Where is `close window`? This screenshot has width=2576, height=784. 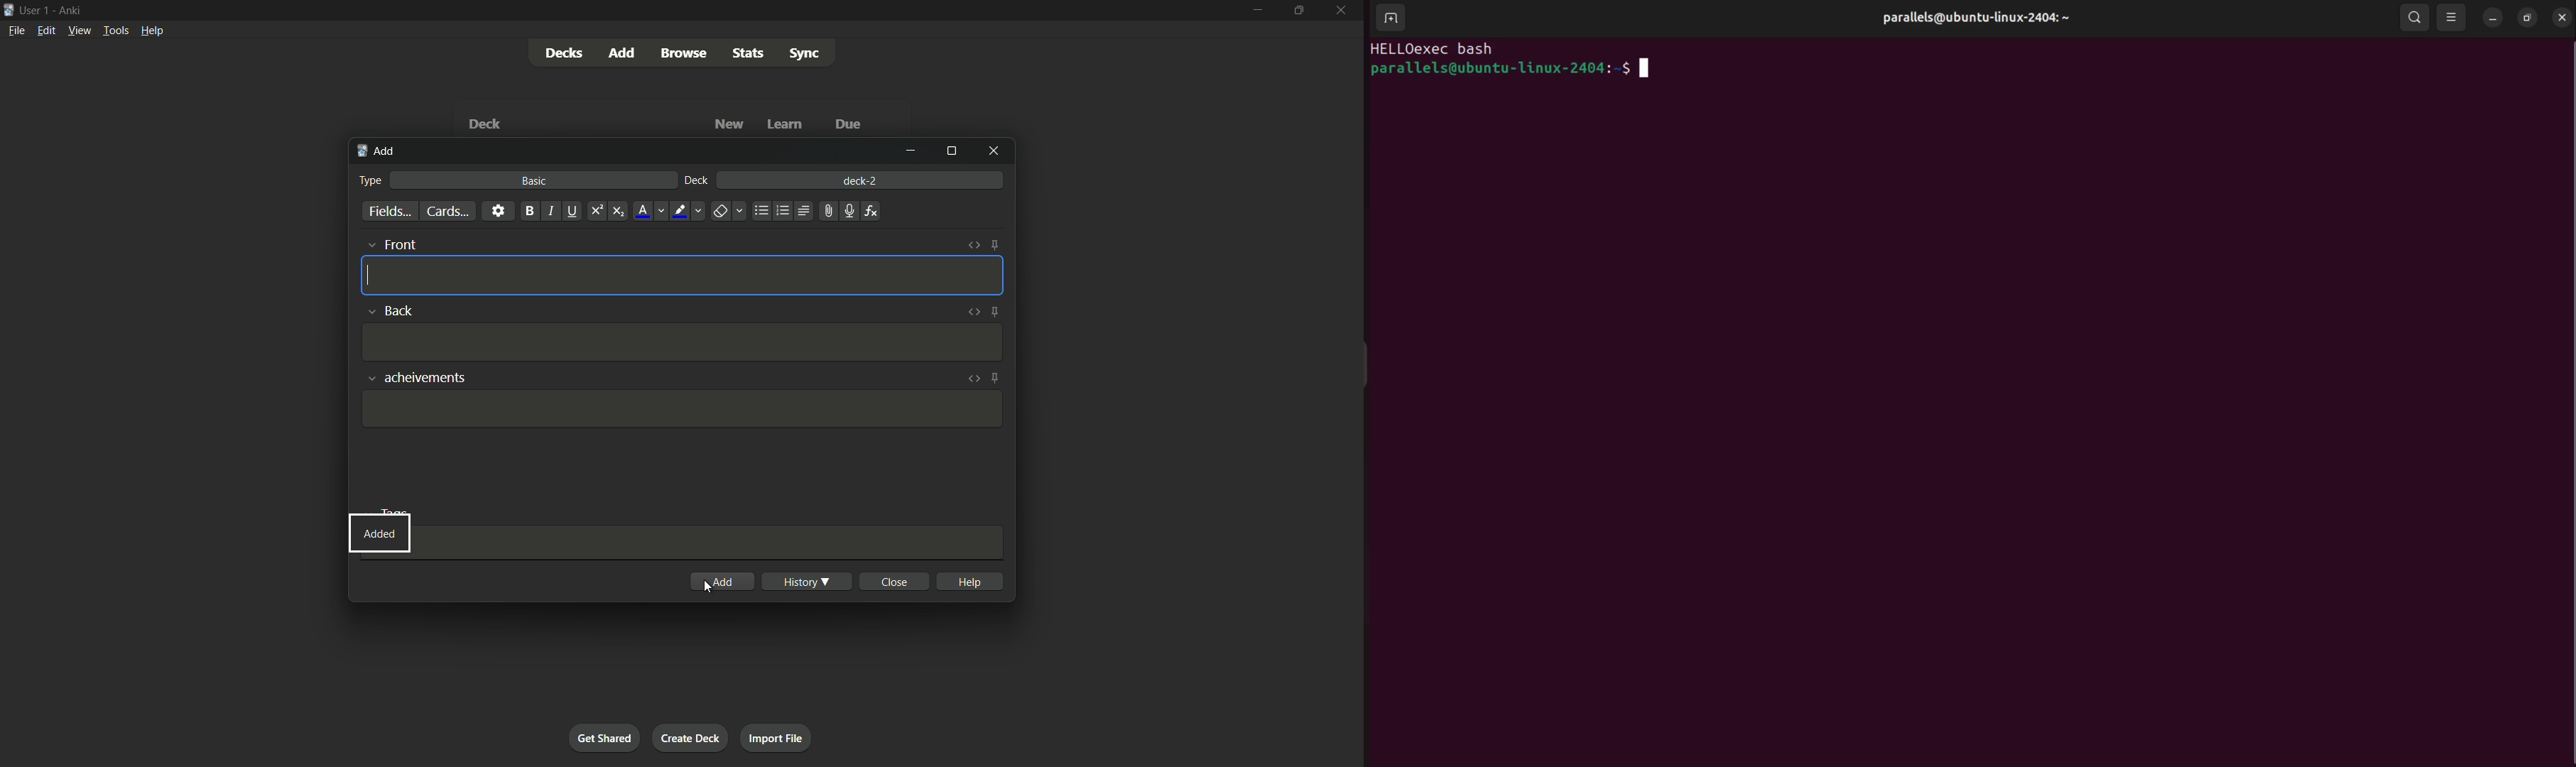 close window is located at coordinates (992, 152).